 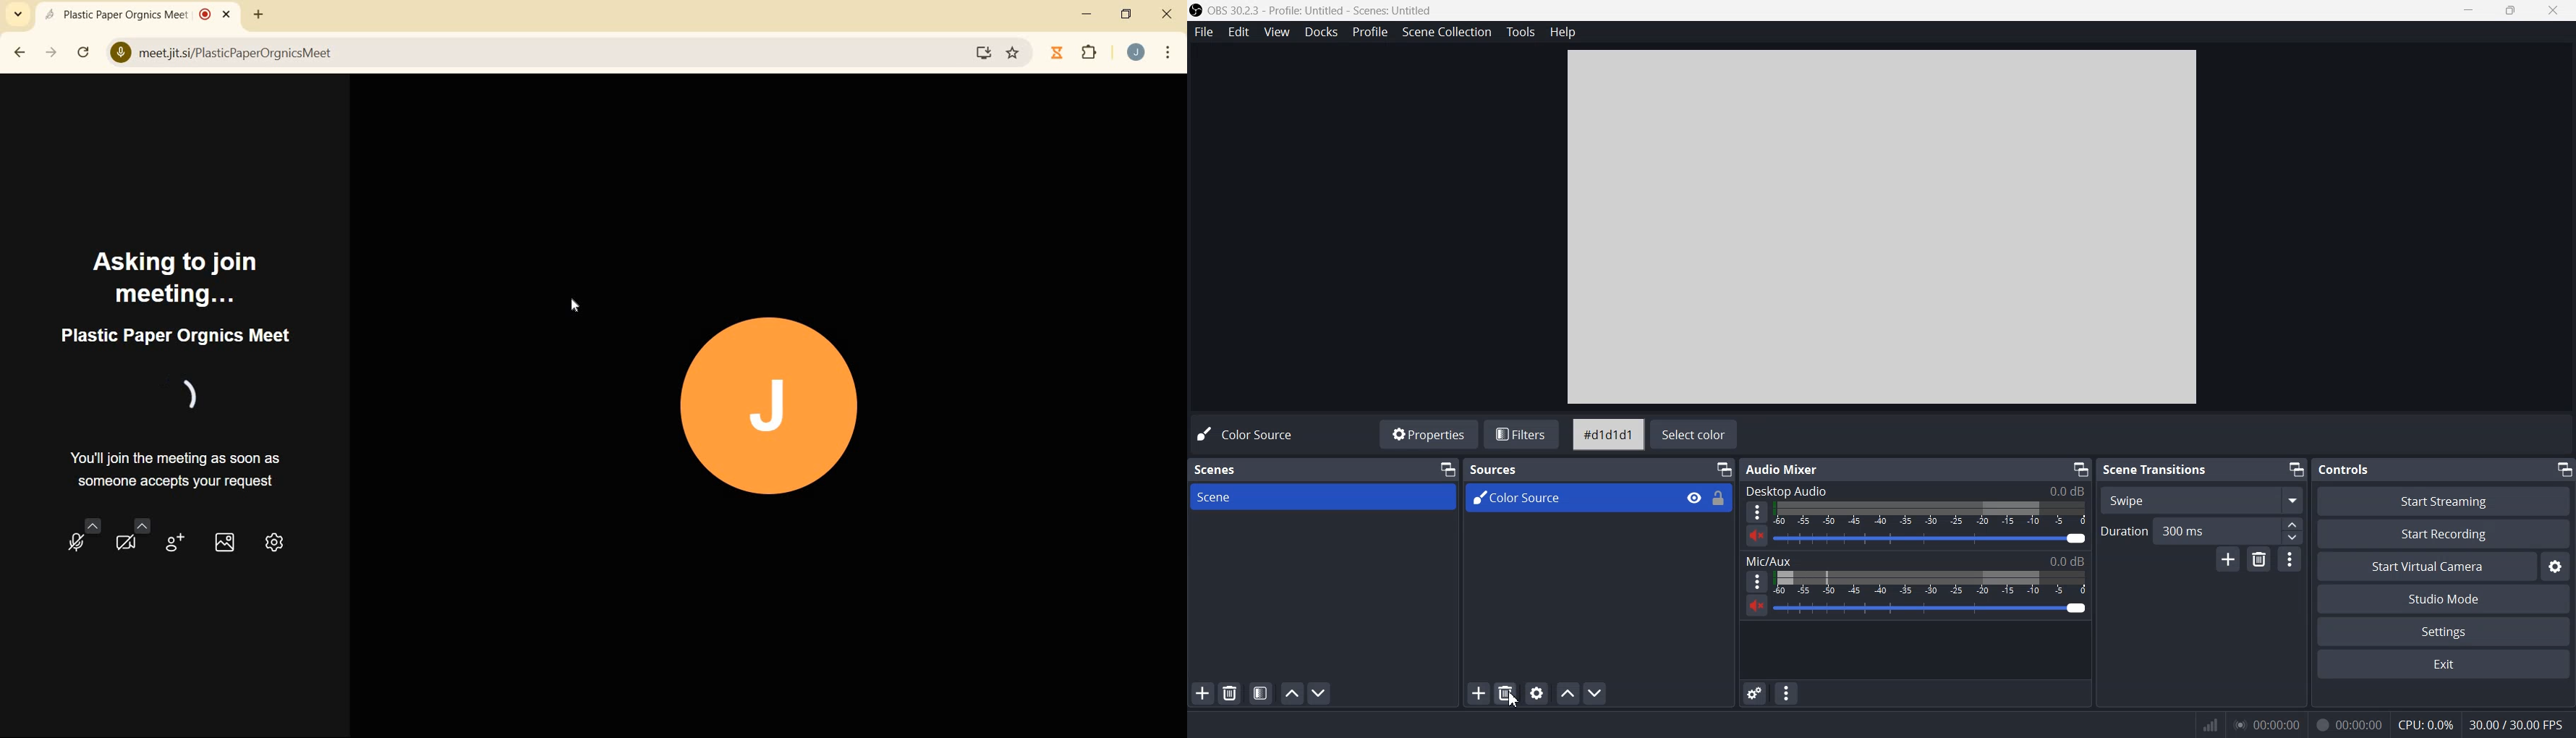 What do you see at coordinates (985, 55) in the screenshot?
I see `install` at bounding box center [985, 55].